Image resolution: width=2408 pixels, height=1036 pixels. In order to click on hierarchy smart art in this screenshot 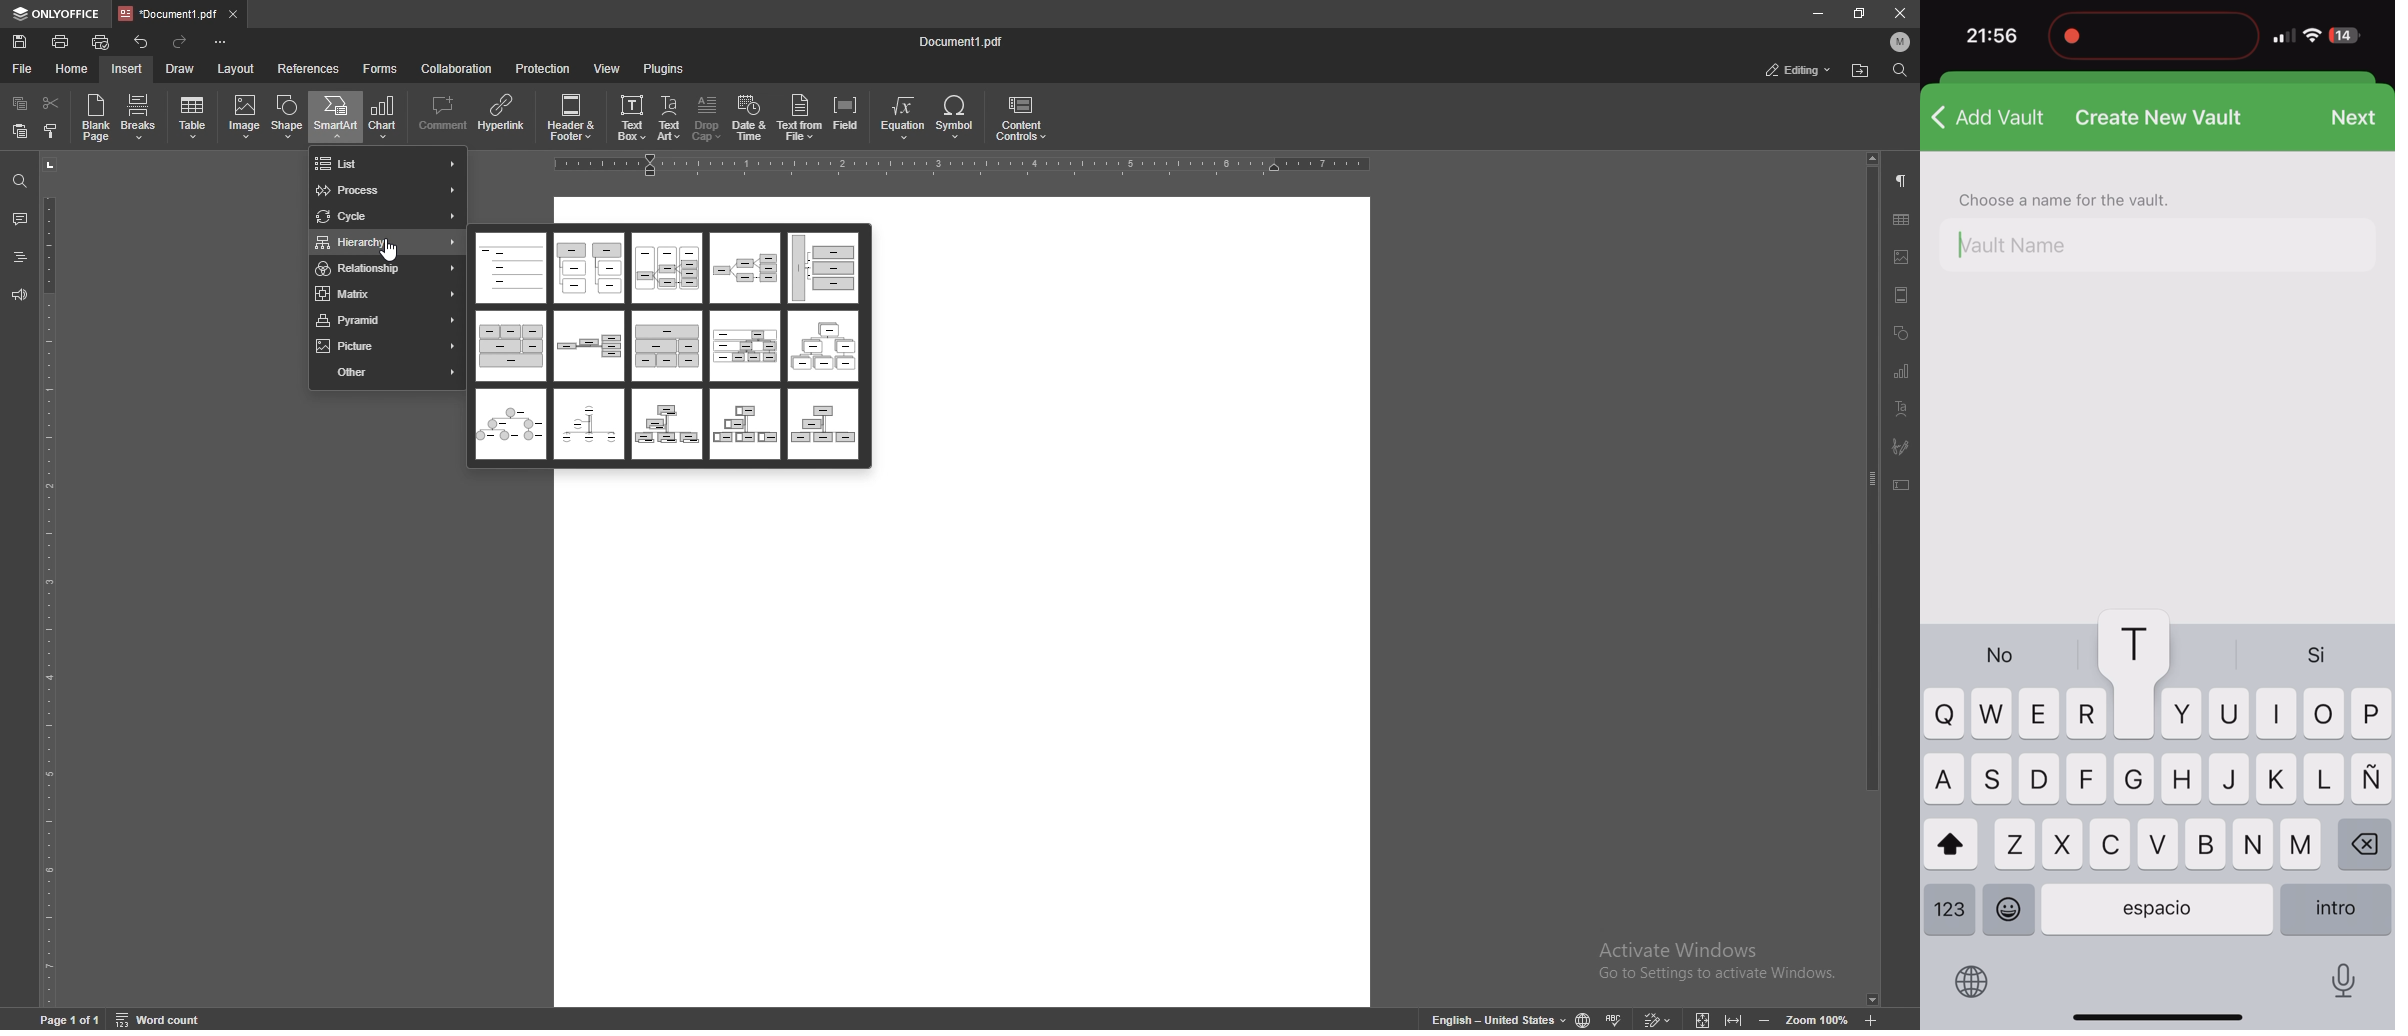, I will do `click(820, 267)`.